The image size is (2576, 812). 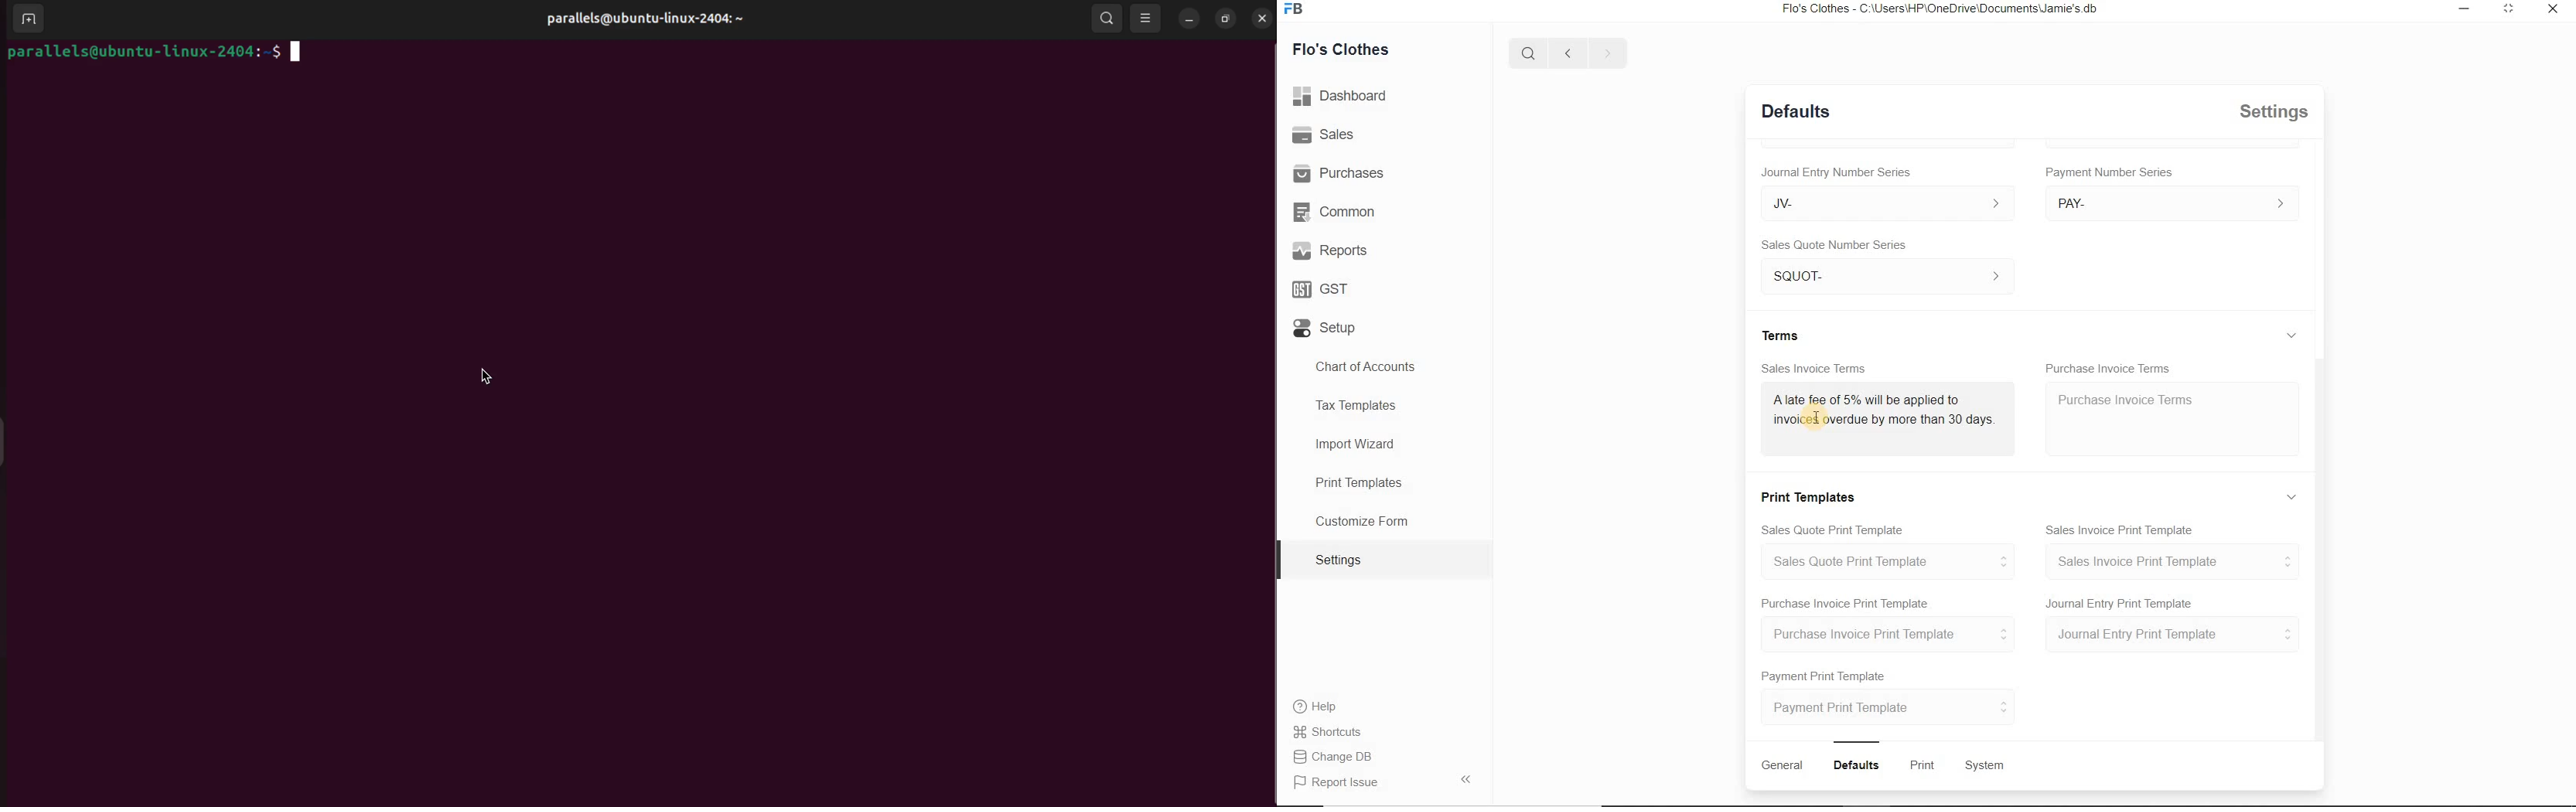 I want to click on Minimize, so click(x=2464, y=9).